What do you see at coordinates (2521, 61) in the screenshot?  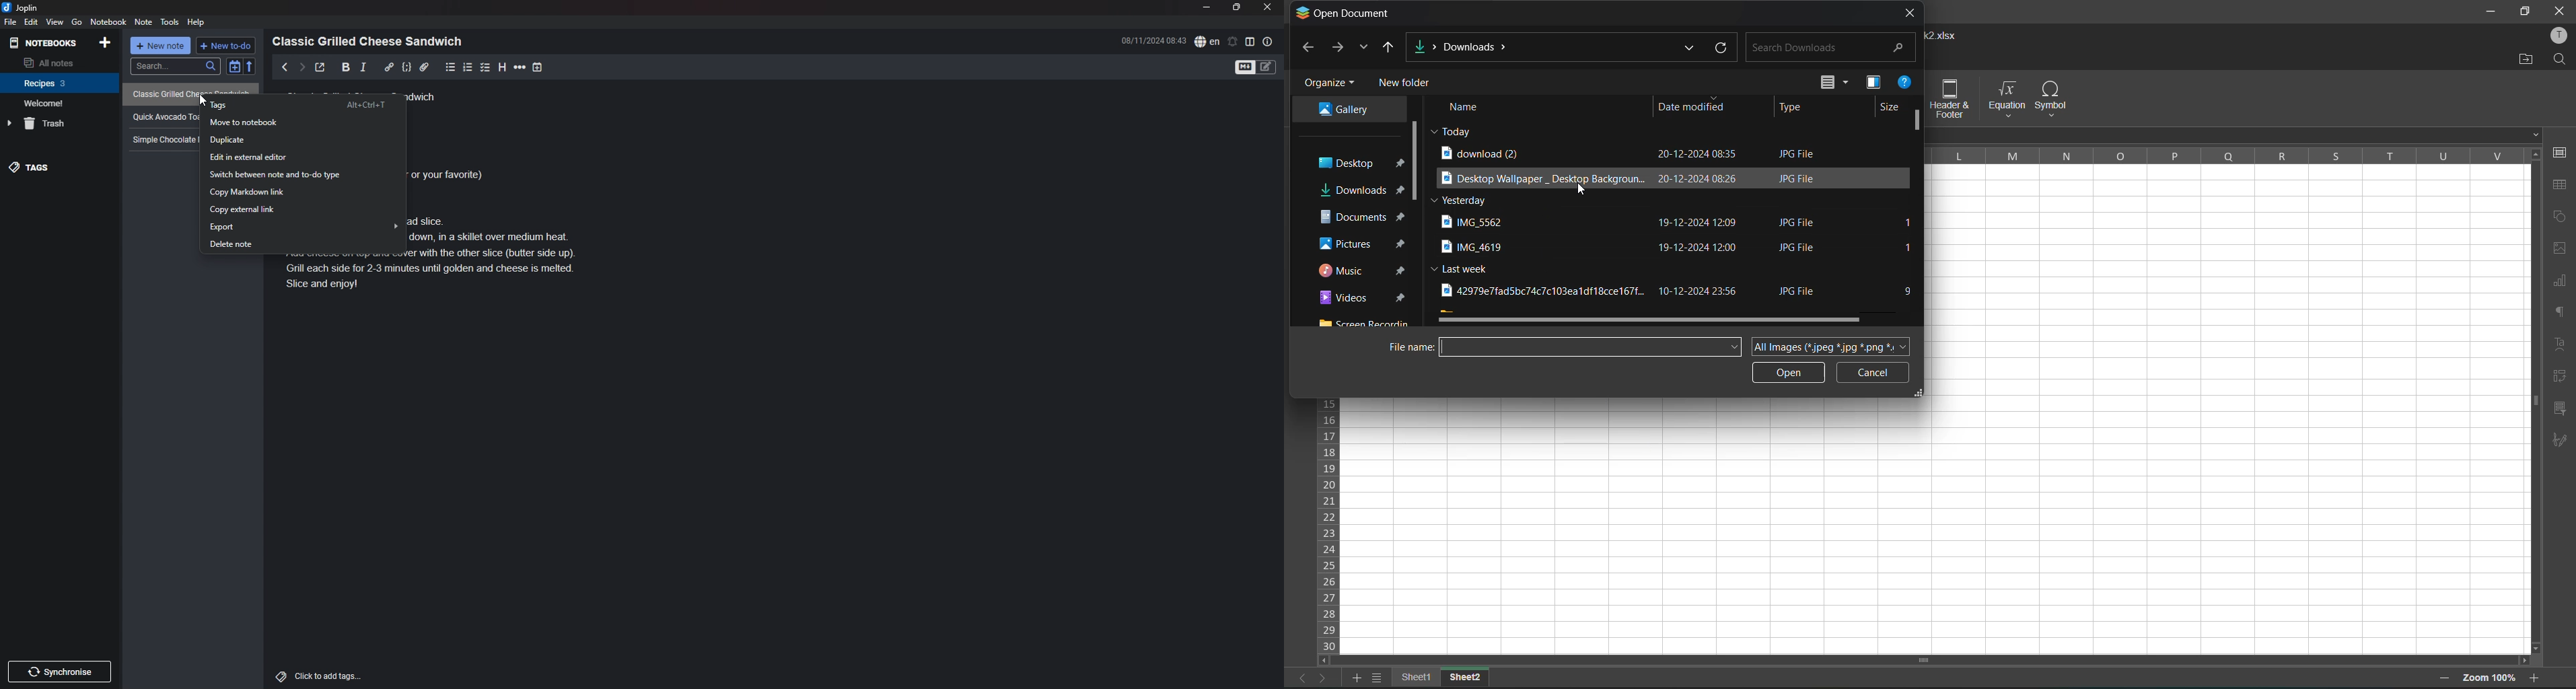 I see `open location` at bounding box center [2521, 61].